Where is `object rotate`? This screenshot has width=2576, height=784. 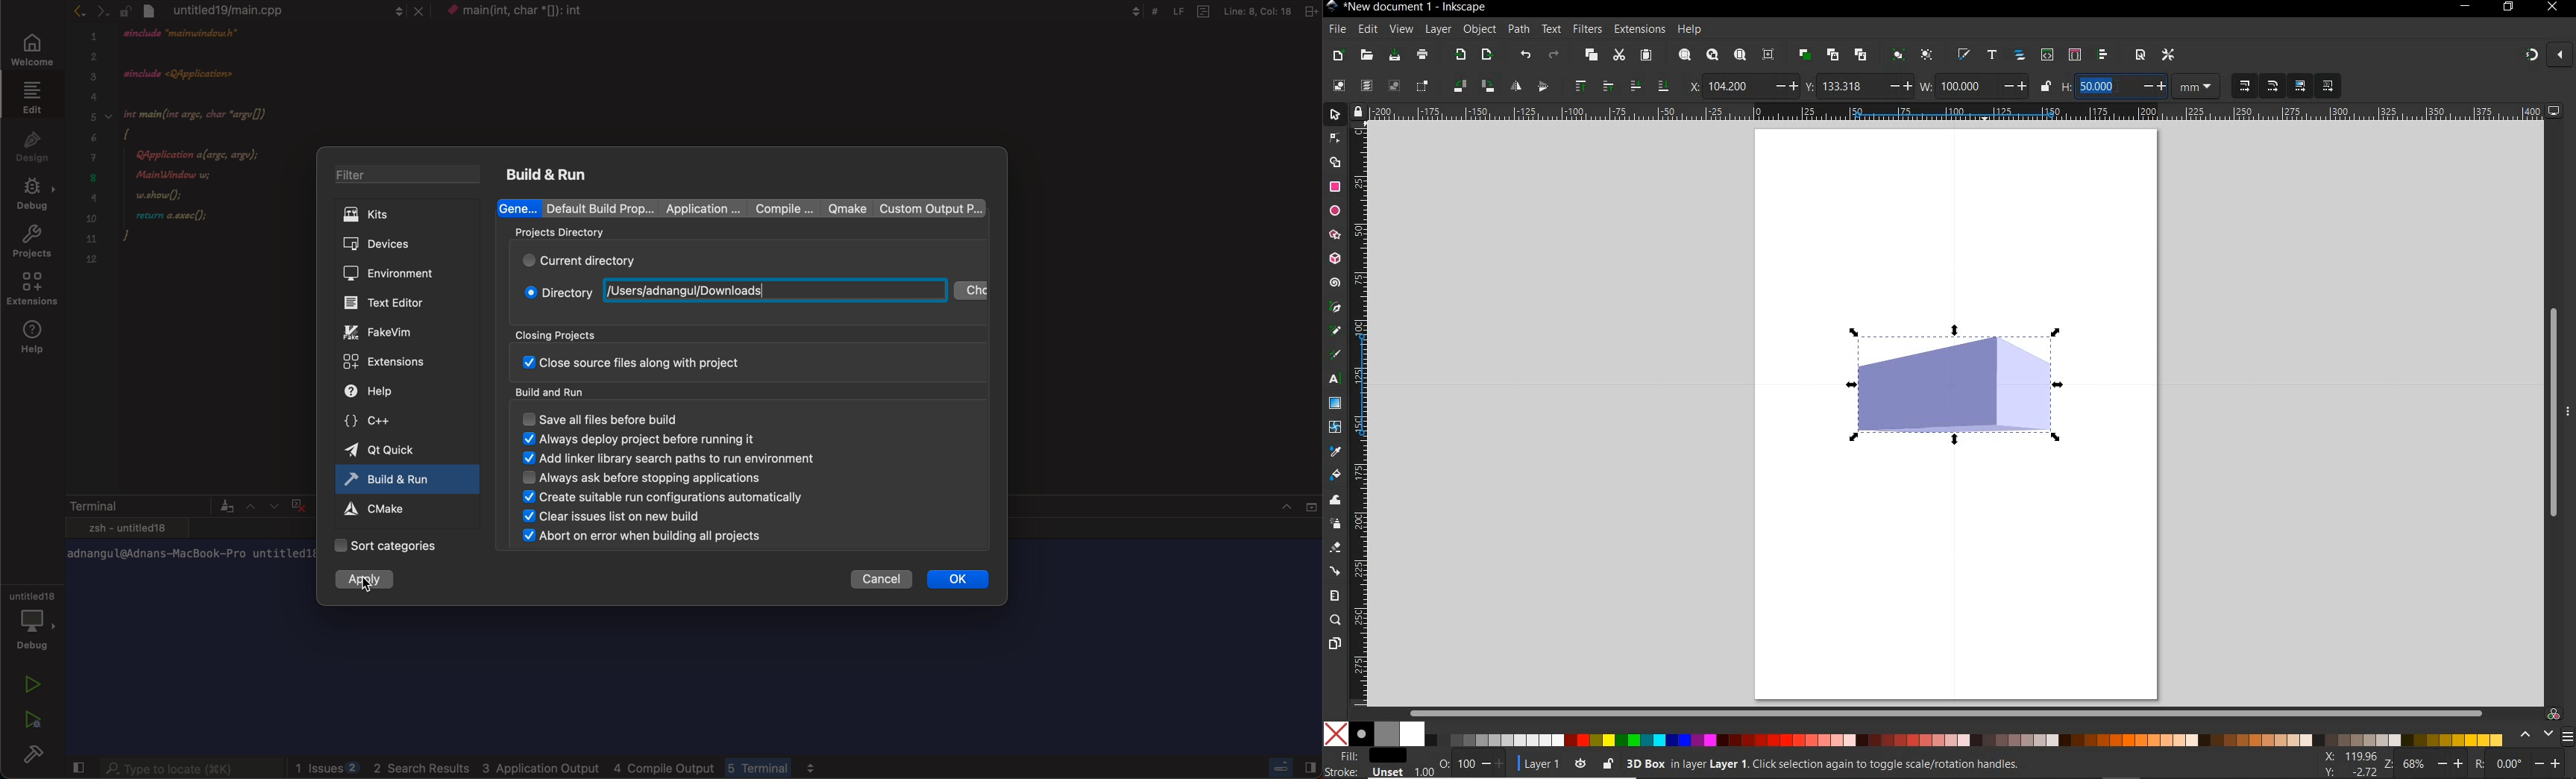 object rotate is located at coordinates (1458, 86).